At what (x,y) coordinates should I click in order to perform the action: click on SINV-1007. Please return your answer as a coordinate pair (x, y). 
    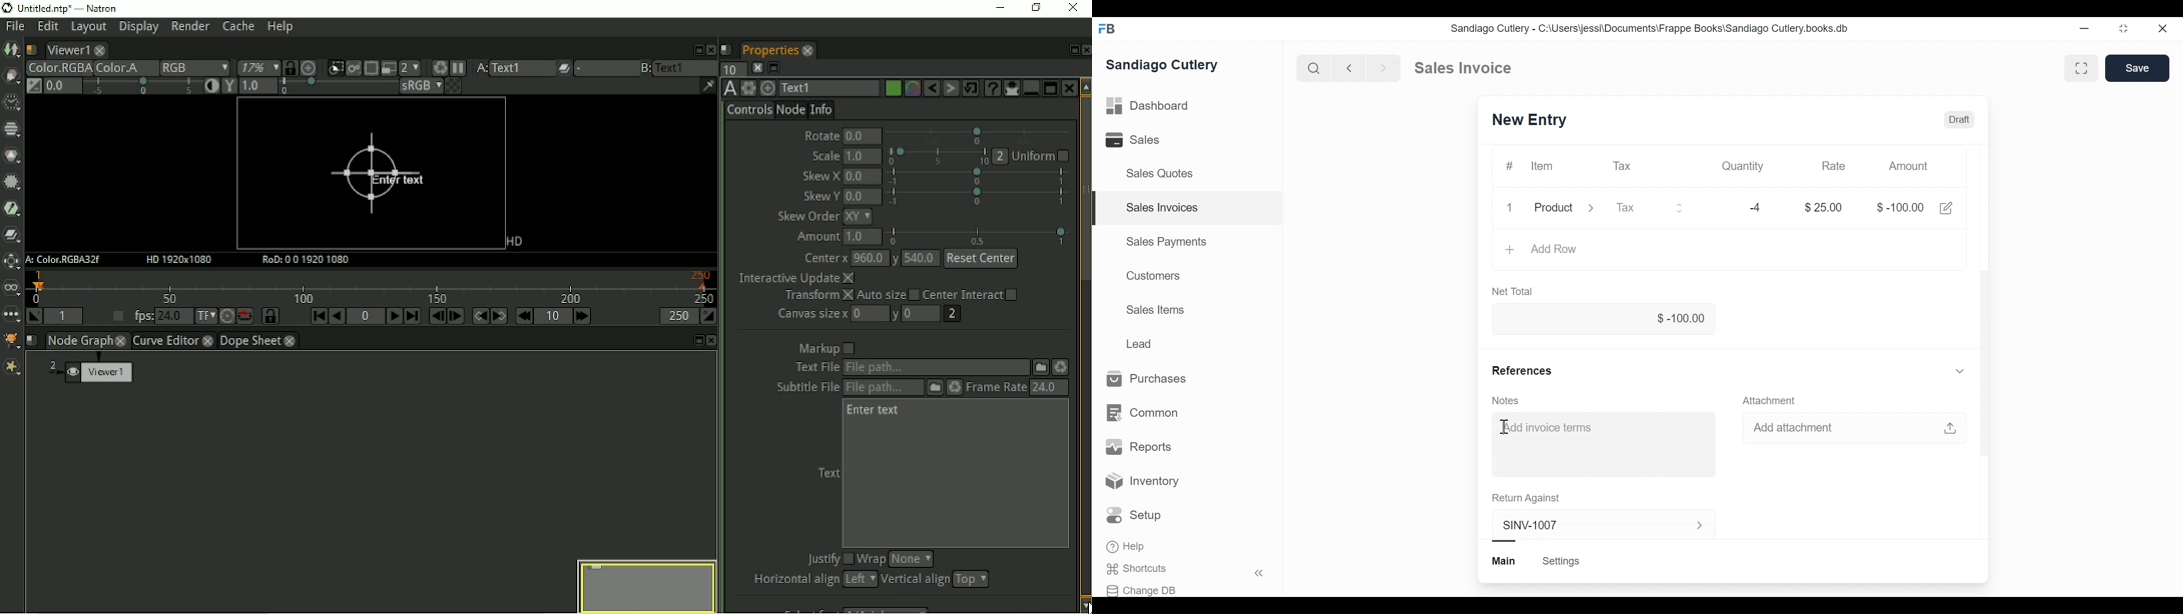
    Looking at the image, I should click on (1597, 525).